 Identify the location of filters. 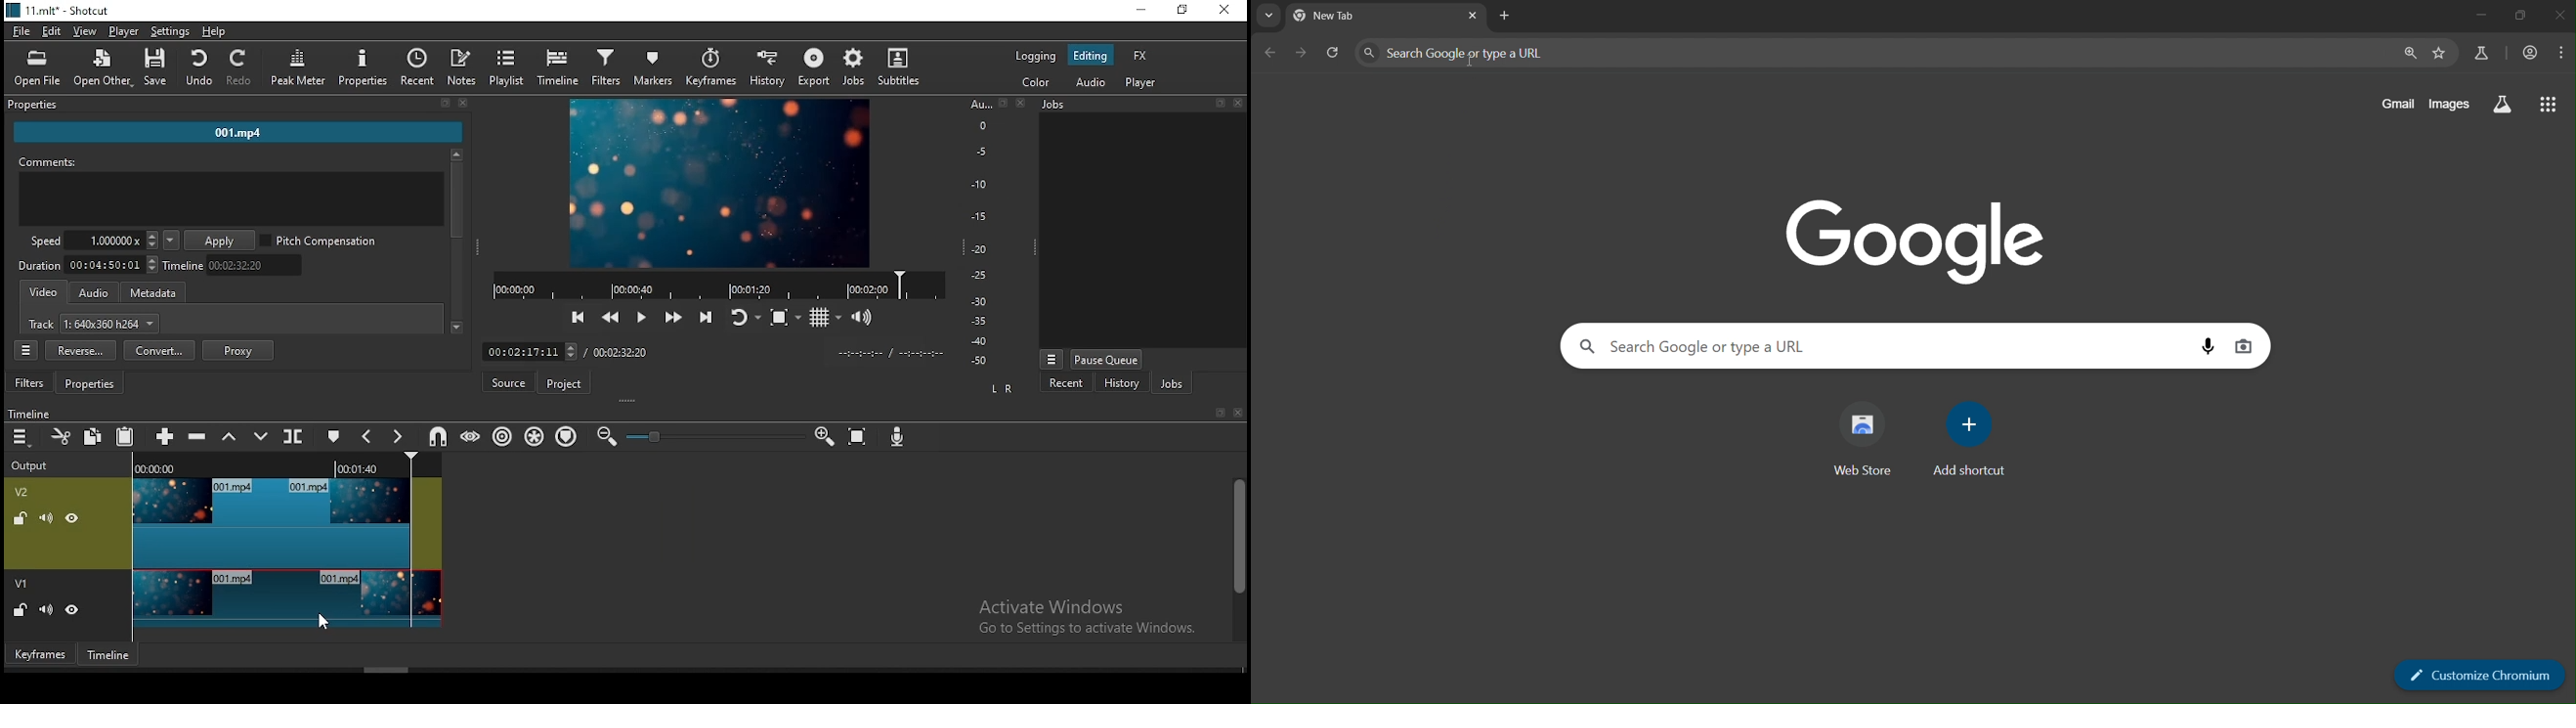
(31, 383).